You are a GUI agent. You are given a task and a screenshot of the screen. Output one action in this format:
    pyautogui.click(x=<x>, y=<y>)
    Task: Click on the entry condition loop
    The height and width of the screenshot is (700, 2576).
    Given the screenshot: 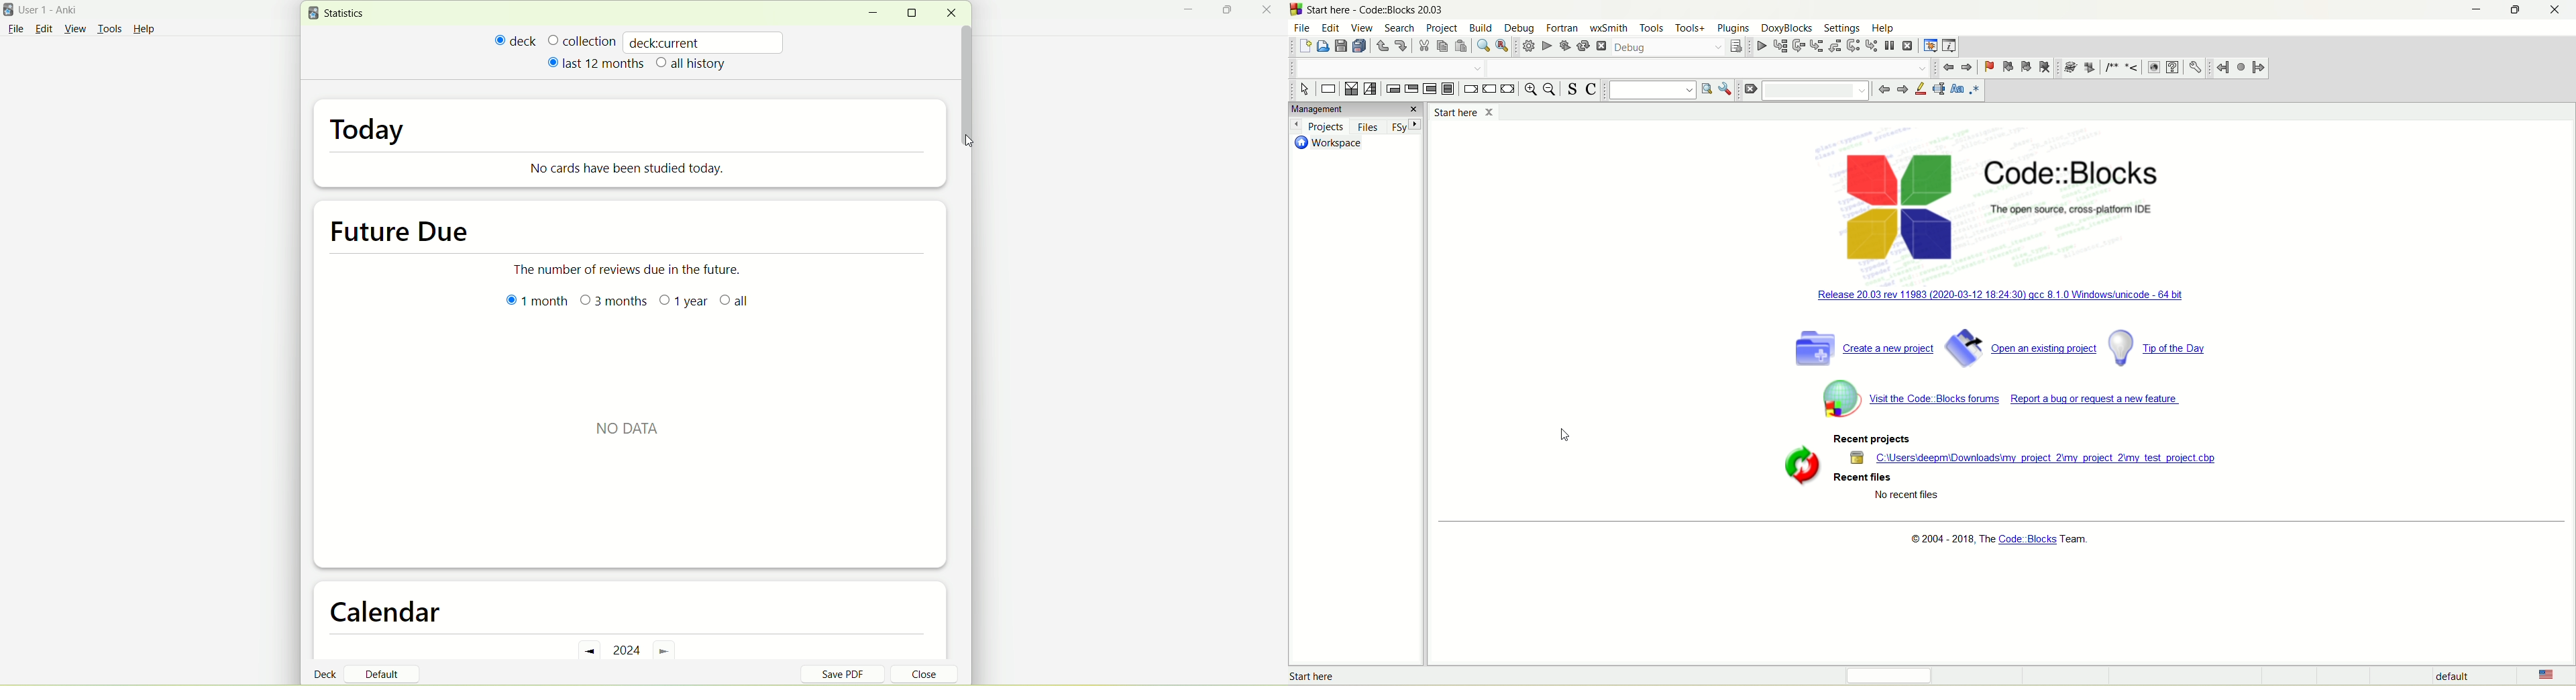 What is the action you would take?
    pyautogui.click(x=1393, y=89)
    